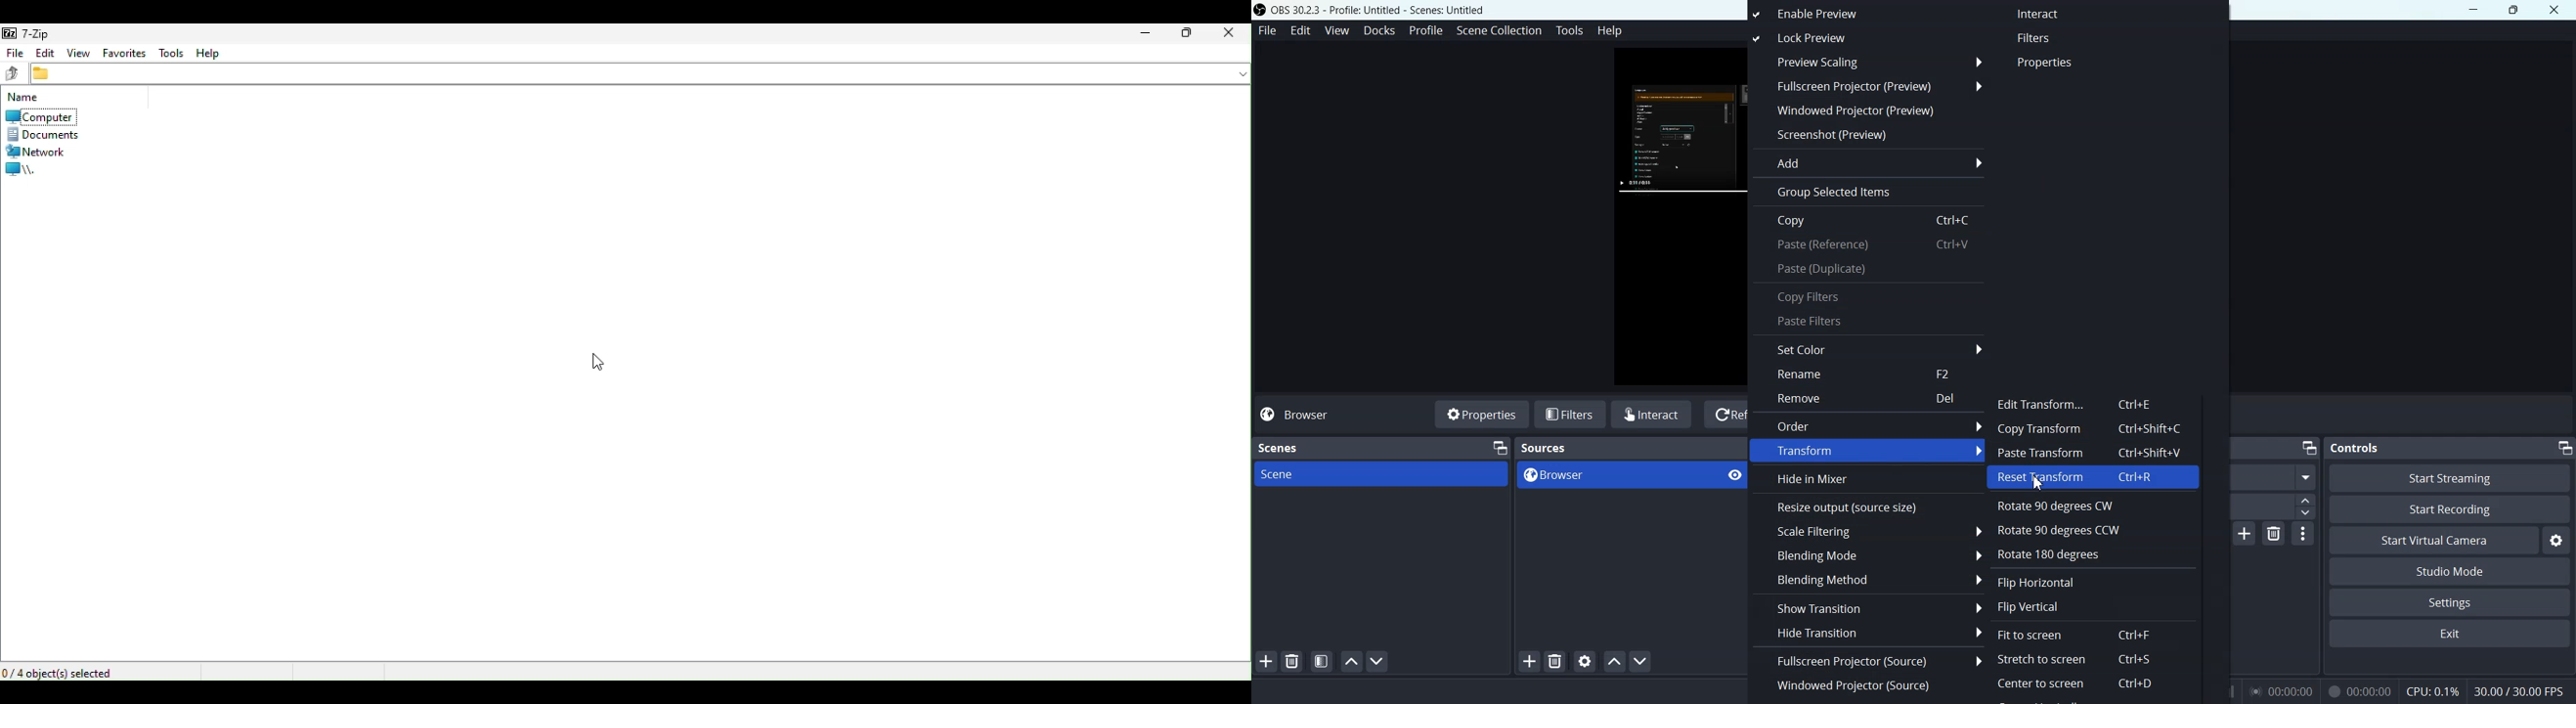  I want to click on Stretch to screen , so click(2074, 659).